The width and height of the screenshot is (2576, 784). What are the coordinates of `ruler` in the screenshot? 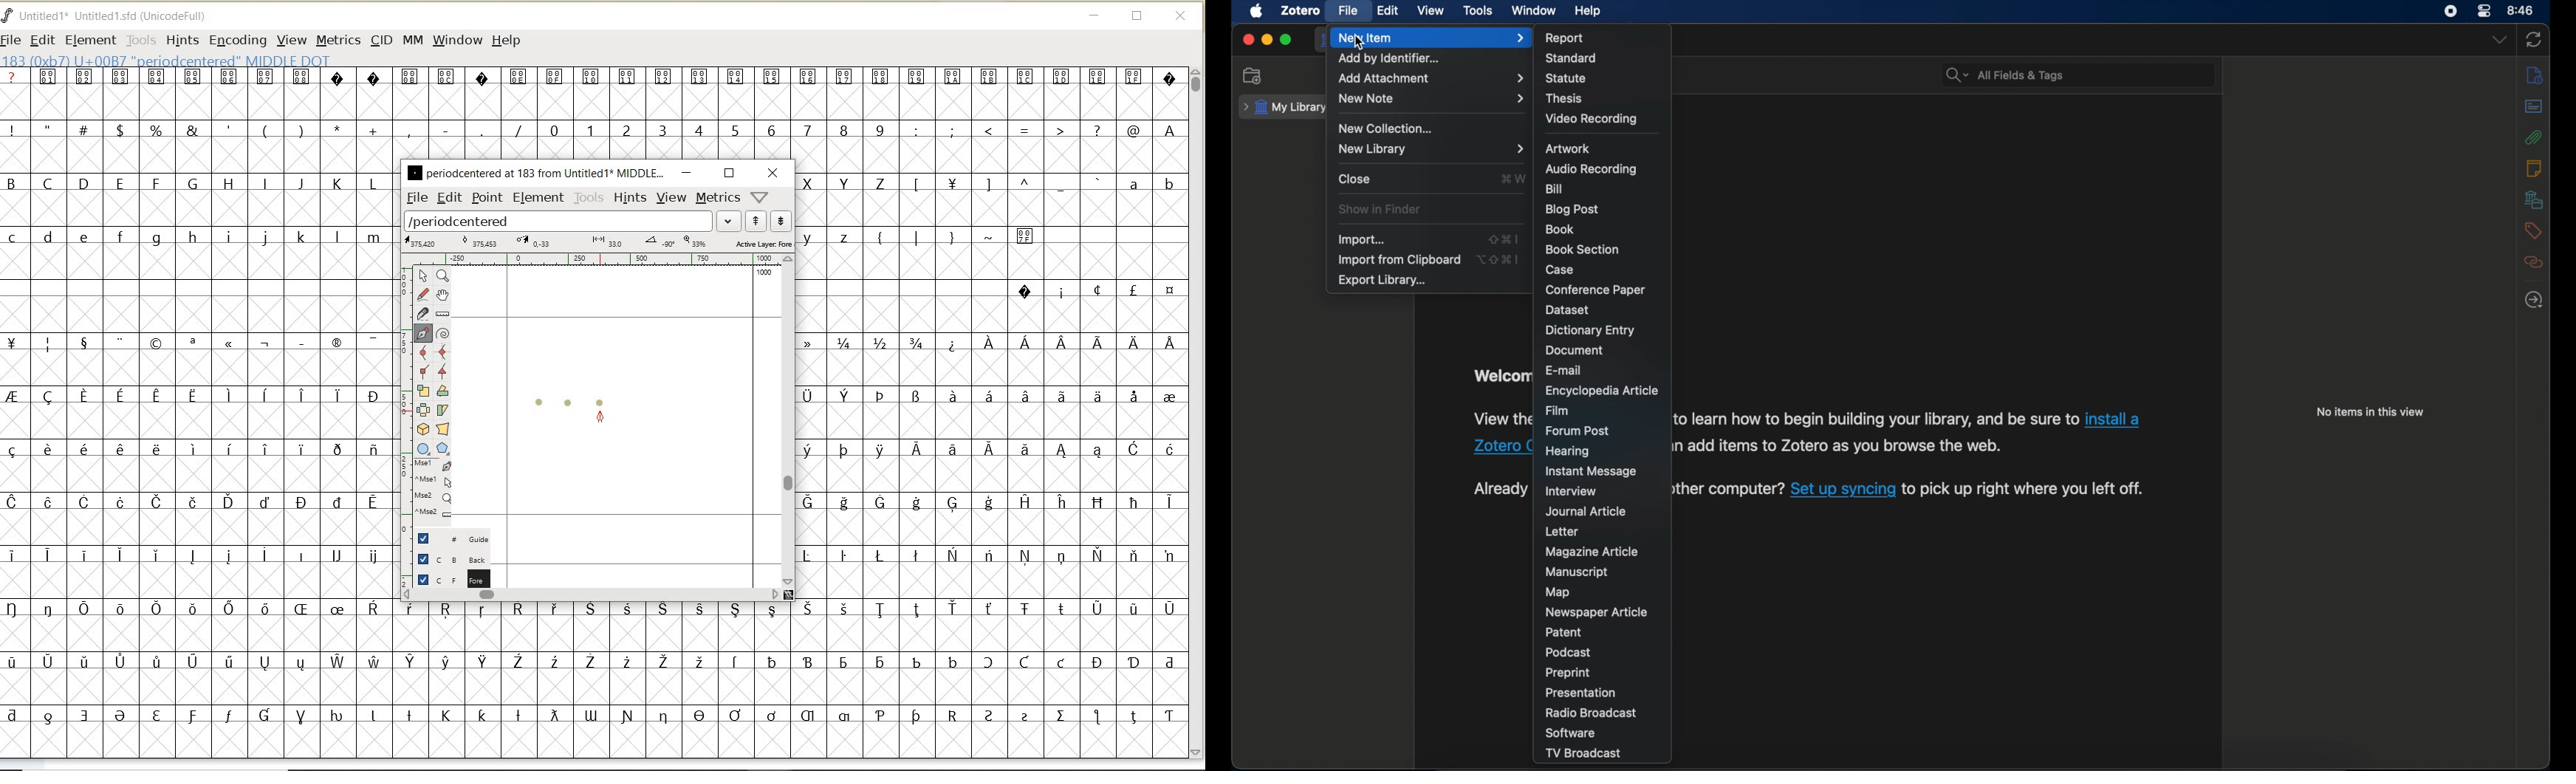 It's located at (600, 260).